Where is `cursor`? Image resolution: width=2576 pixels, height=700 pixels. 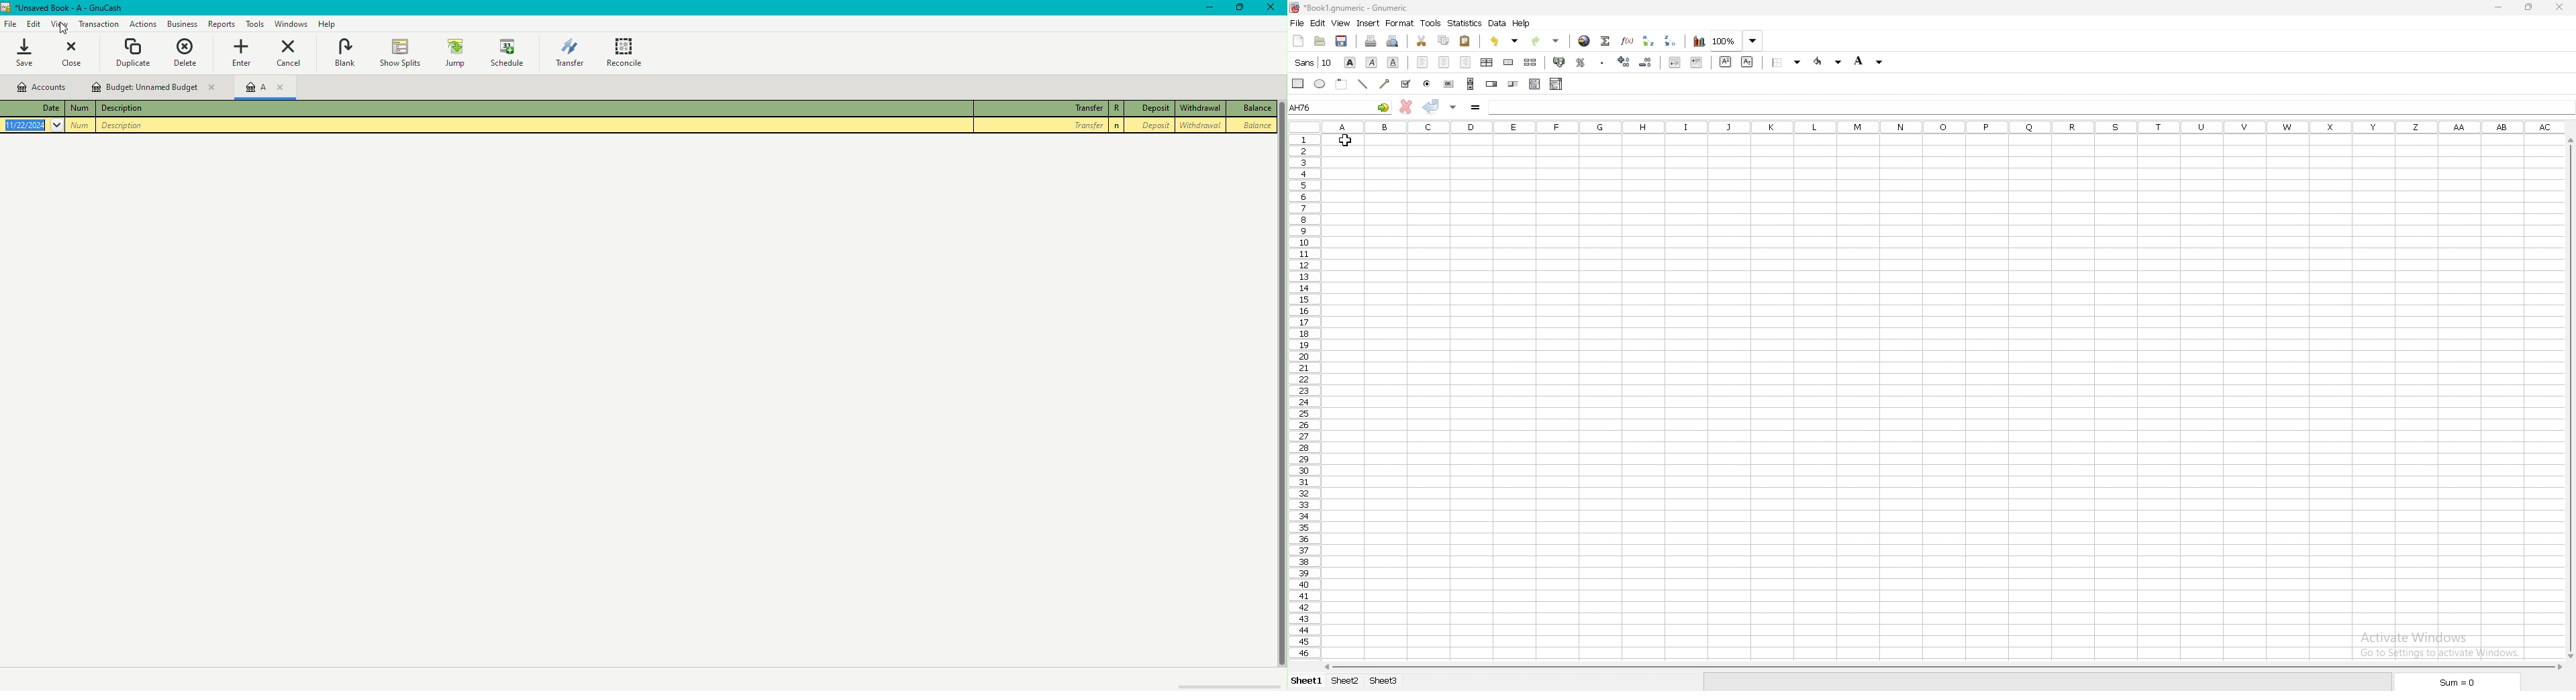 cursor is located at coordinates (1342, 142).